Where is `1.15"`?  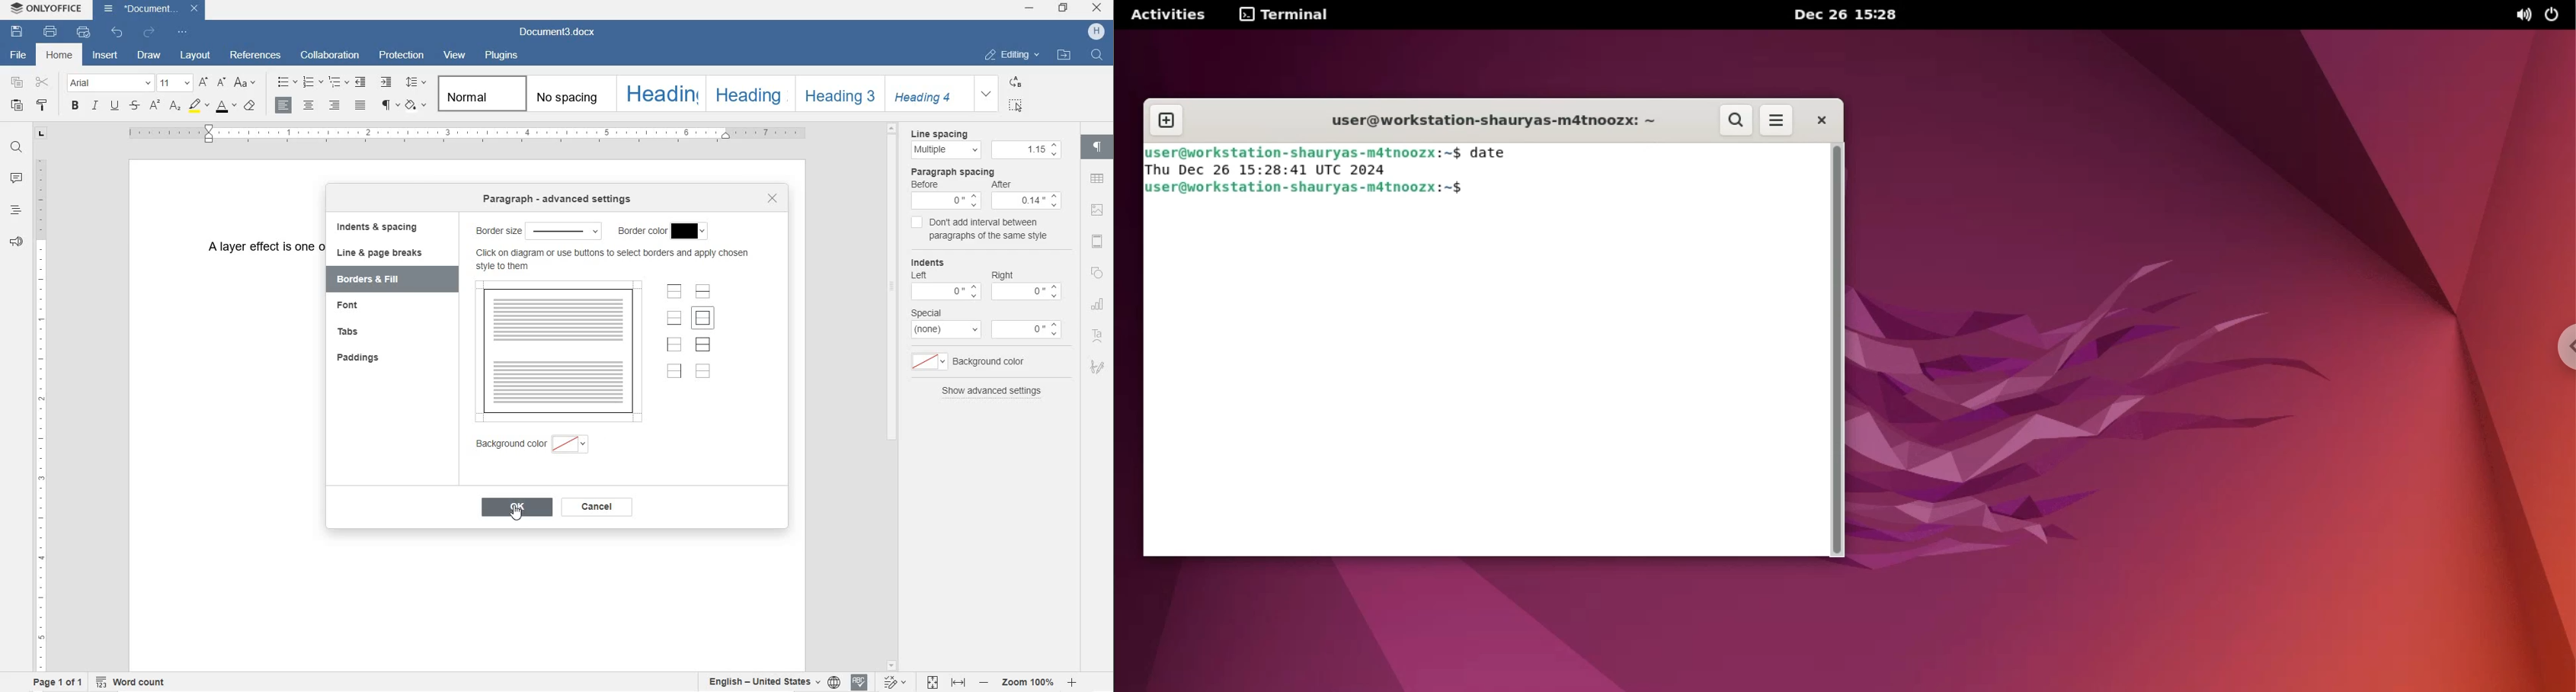
1.15" is located at coordinates (1027, 150).